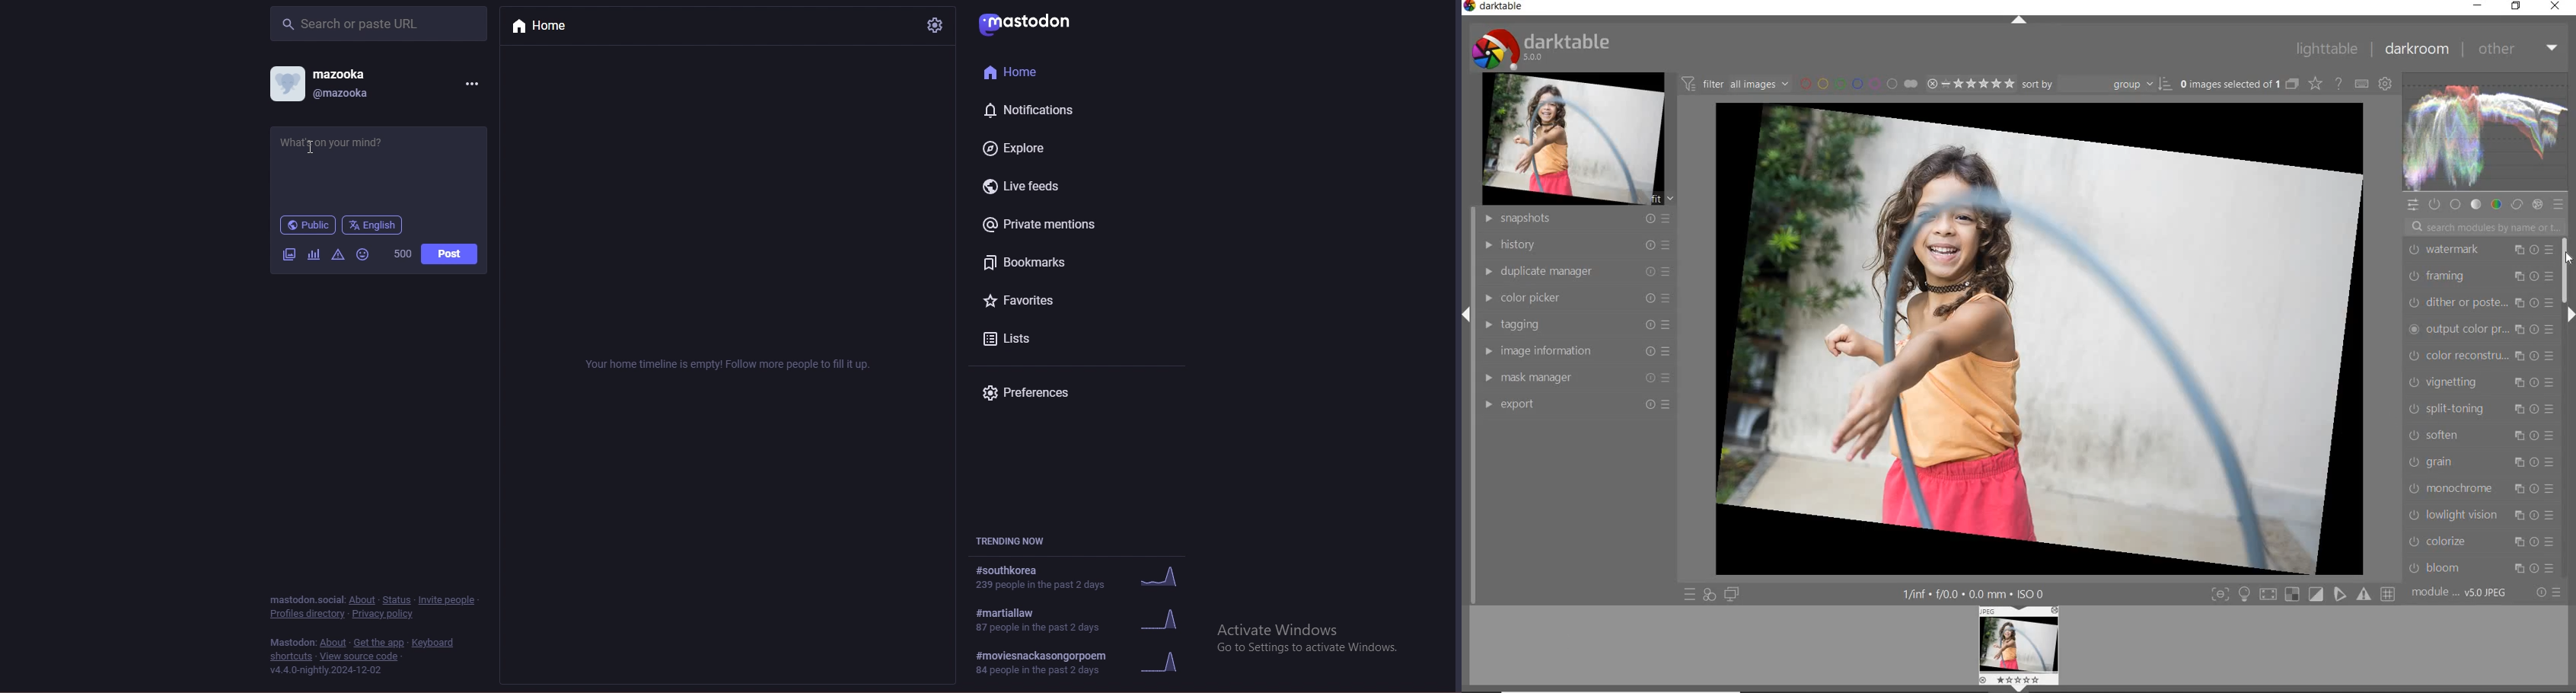  I want to click on private mentions, so click(1051, 224).